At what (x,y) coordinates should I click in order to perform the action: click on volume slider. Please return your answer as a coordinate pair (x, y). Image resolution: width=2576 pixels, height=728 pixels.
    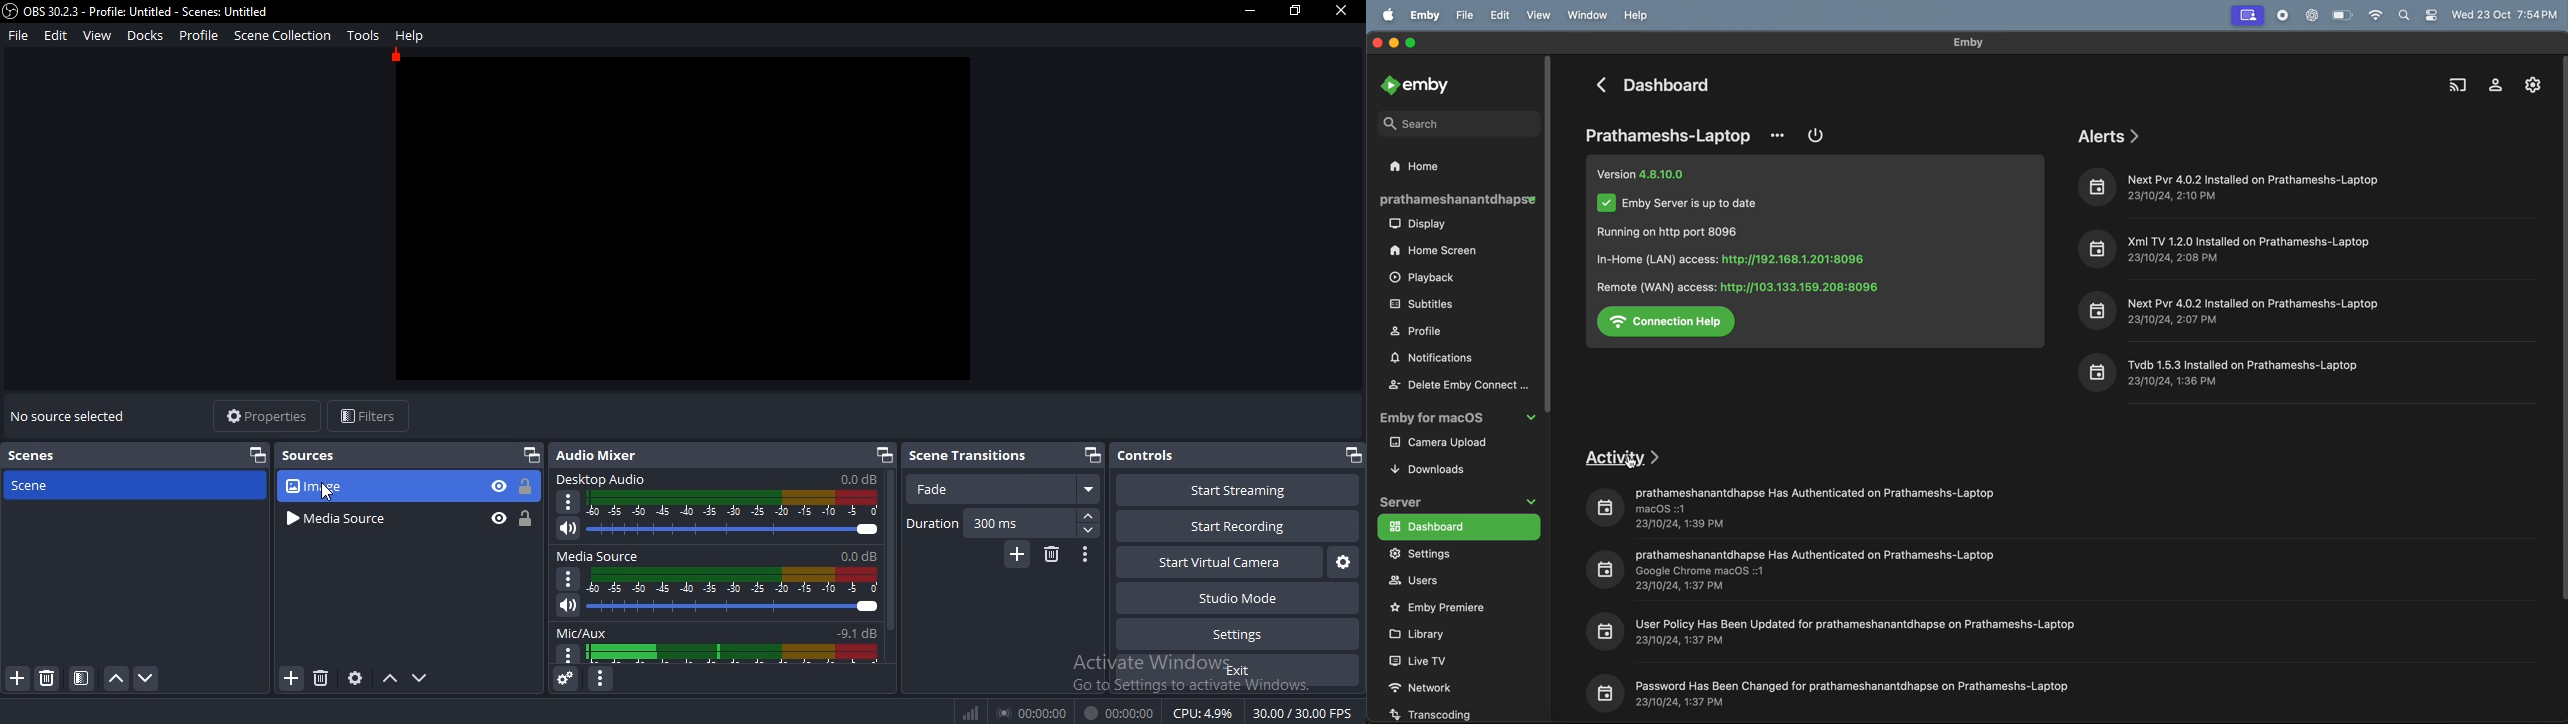
    Looking at the image, I should click on (713, 529).